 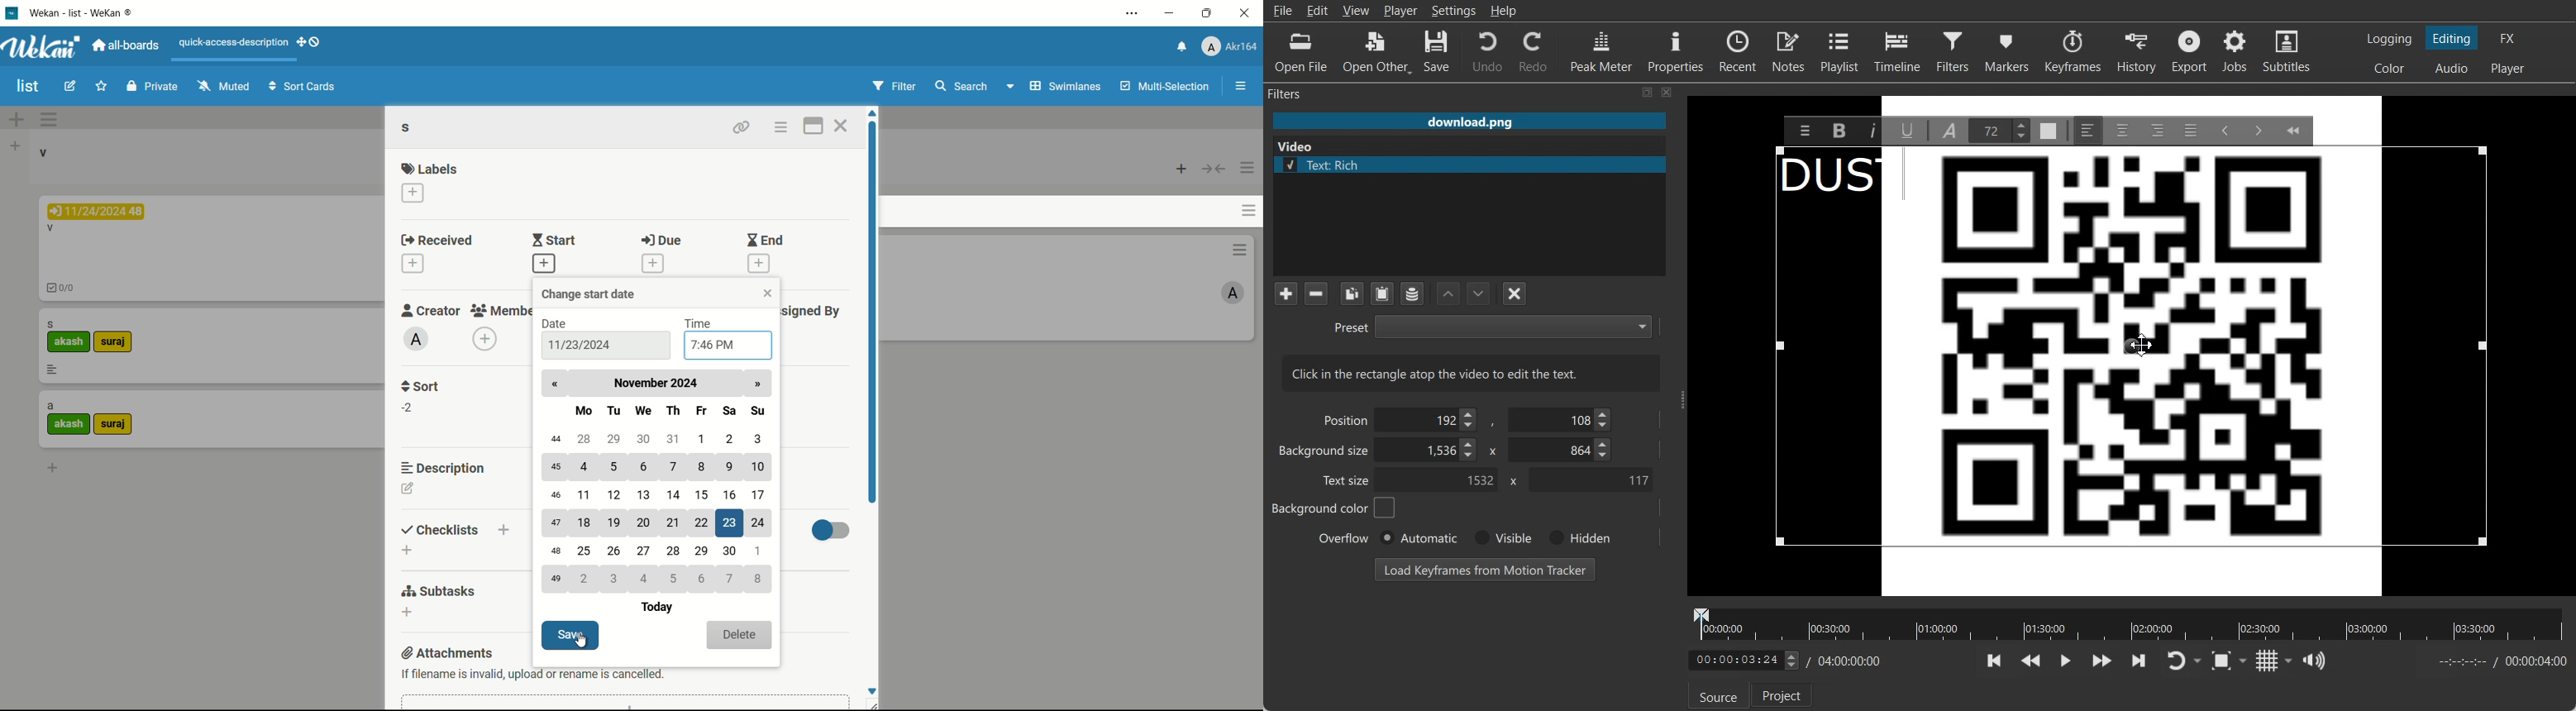 I want to click on Collapse Toolbar, so click(x=2292, y=130).